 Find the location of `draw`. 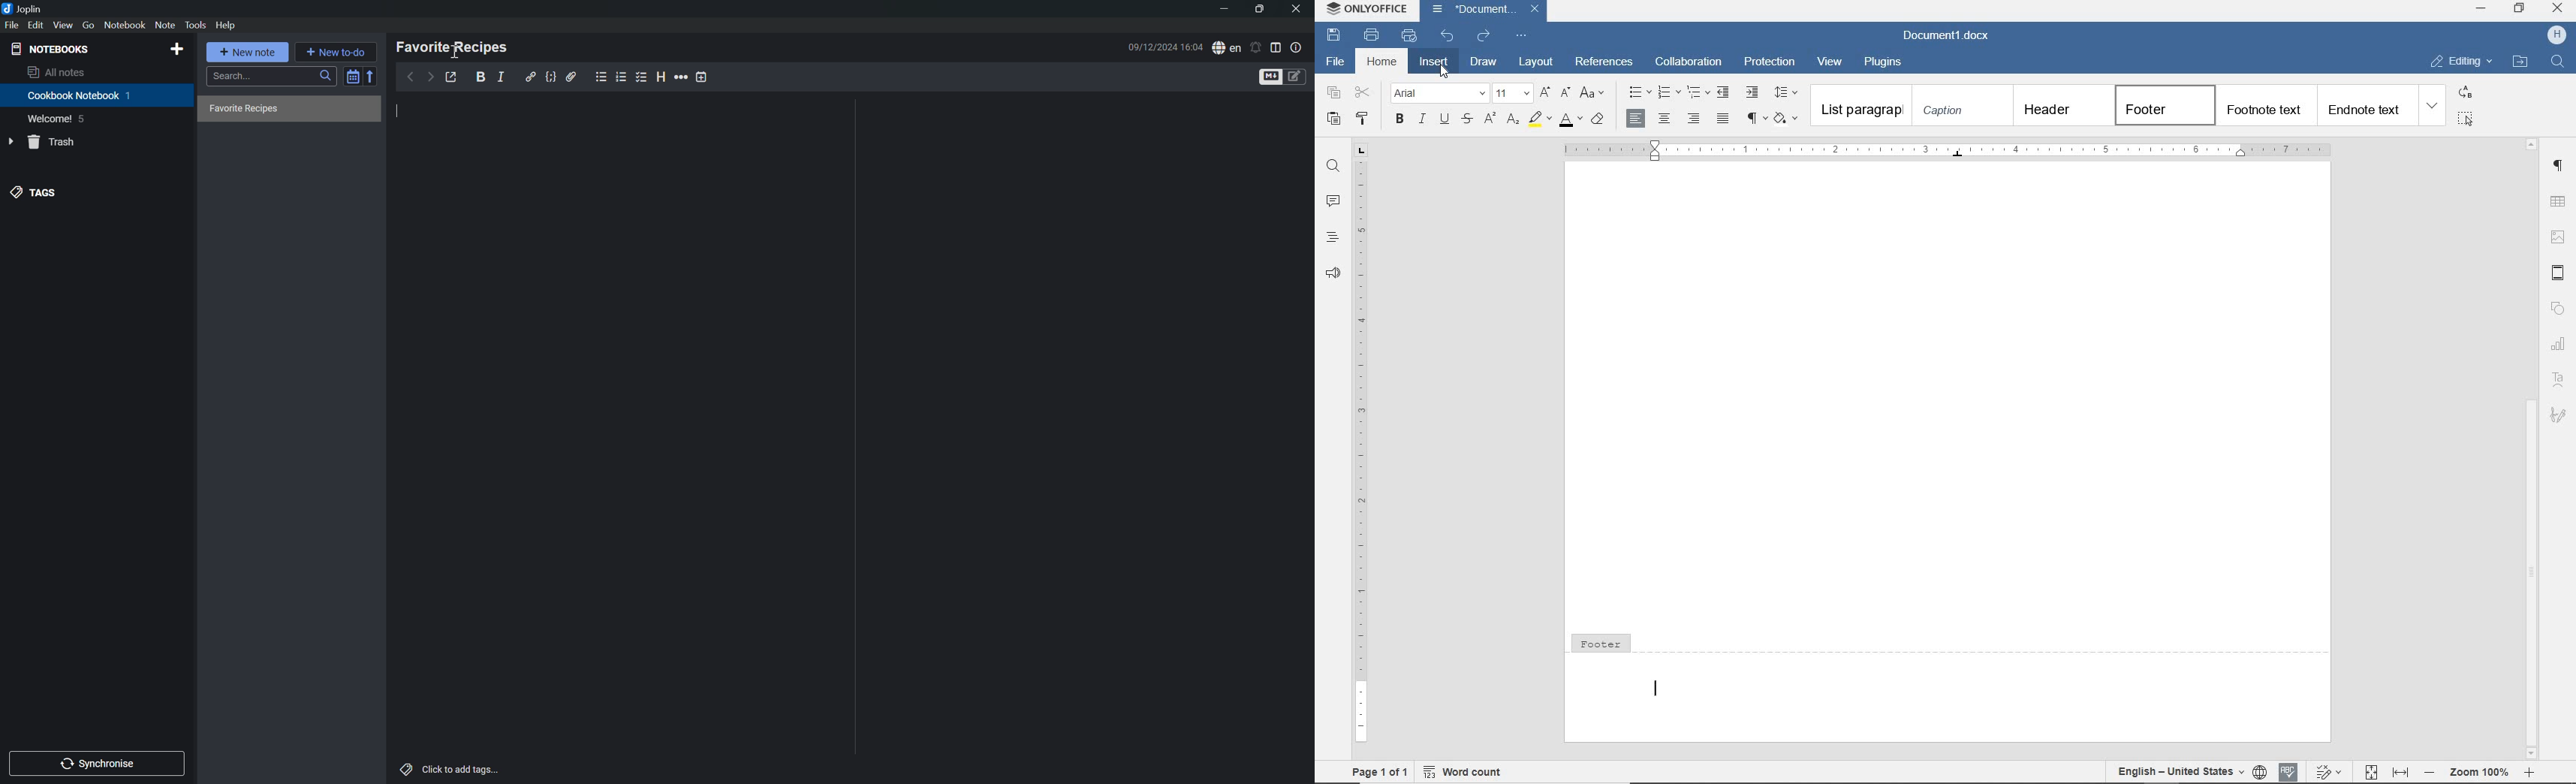

draw is located at coordinates (1483, 63).